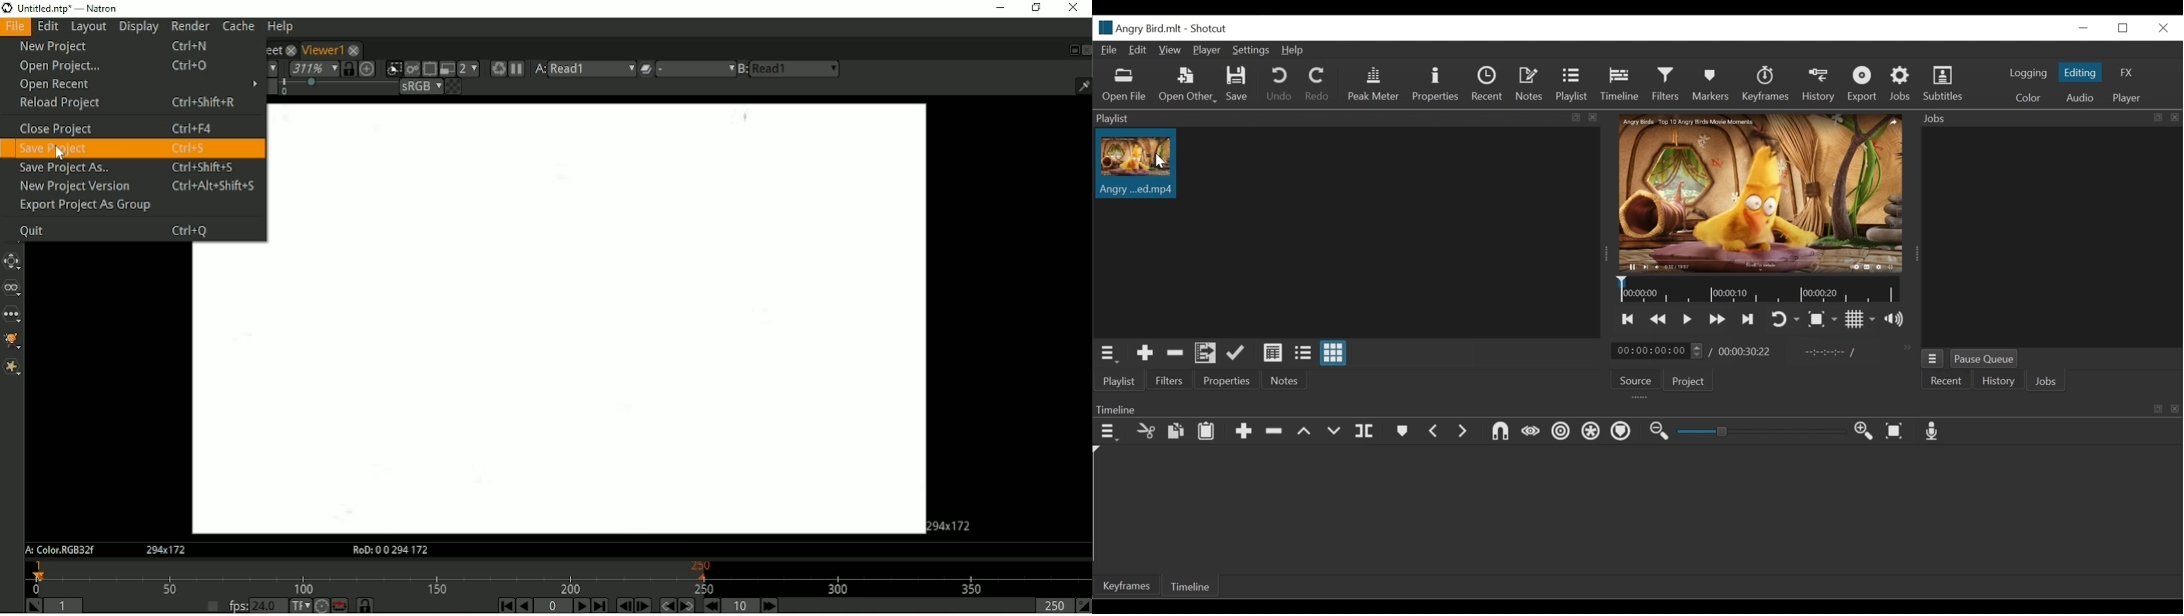 This screenshot has height=616, width=2184. I want to click on Filters, so click(1168, 380).